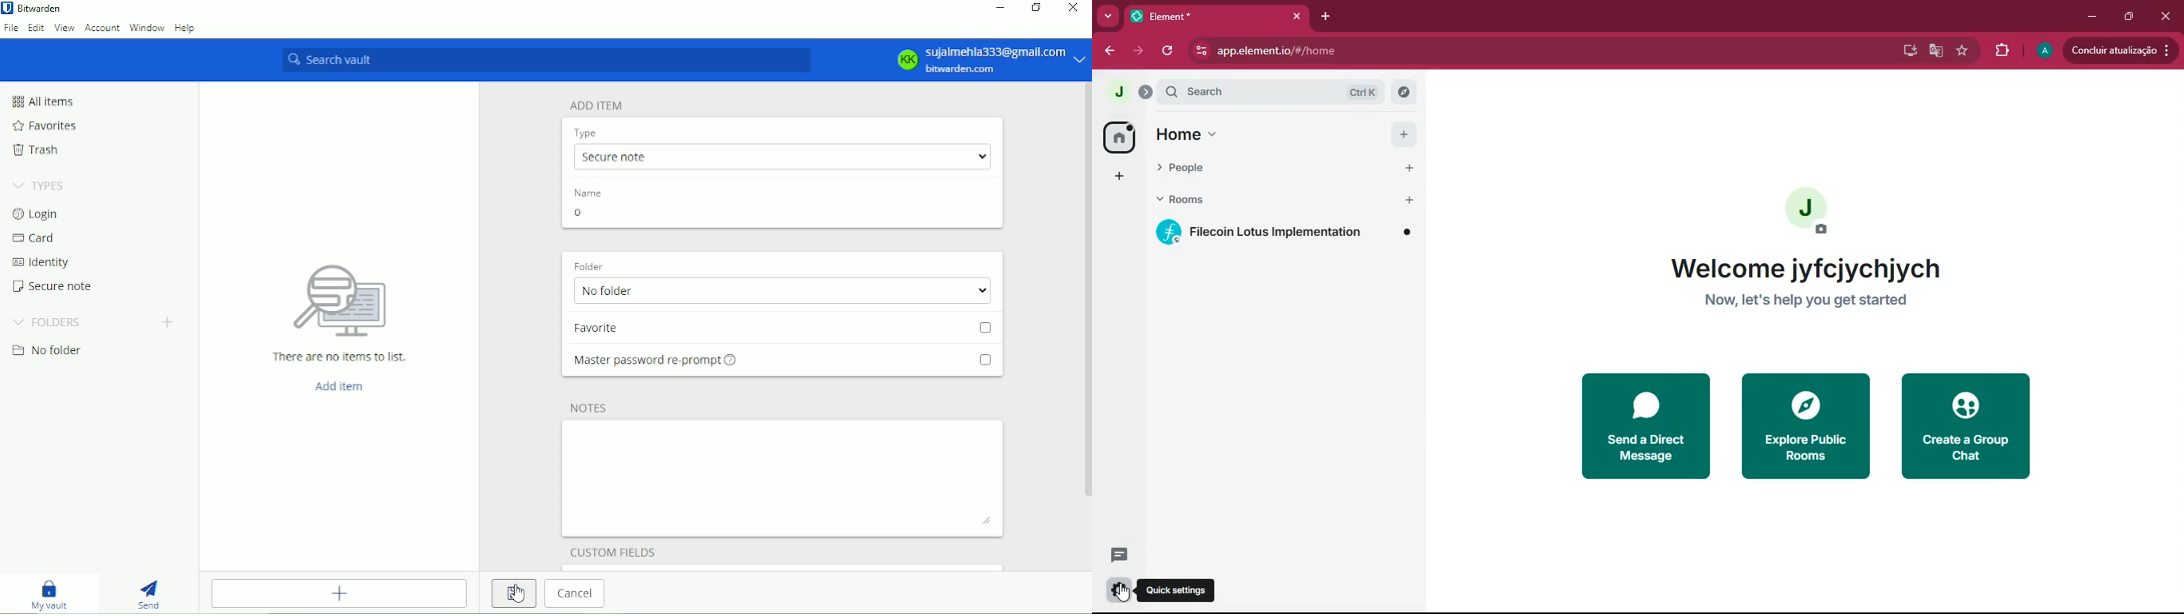  I want to click on Notes, so click(591, 407).